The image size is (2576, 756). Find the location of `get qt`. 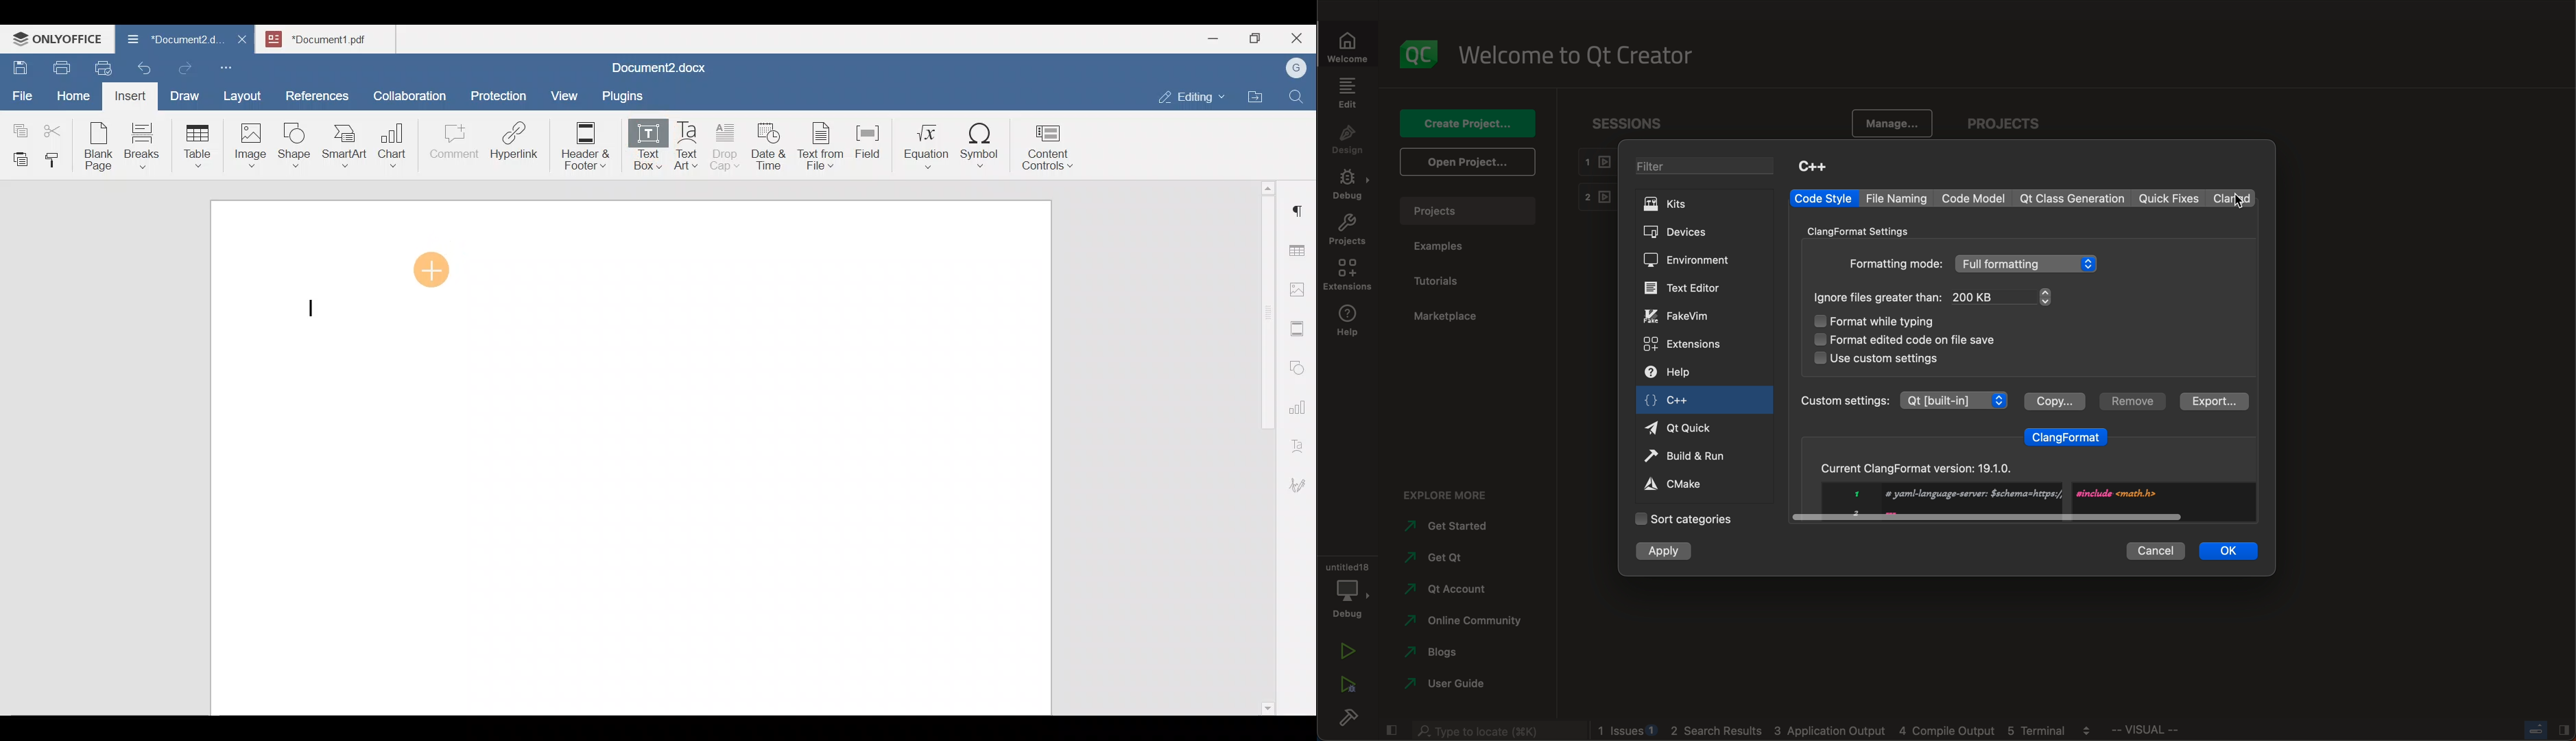

get qt is located at coordinates (1444, 559).